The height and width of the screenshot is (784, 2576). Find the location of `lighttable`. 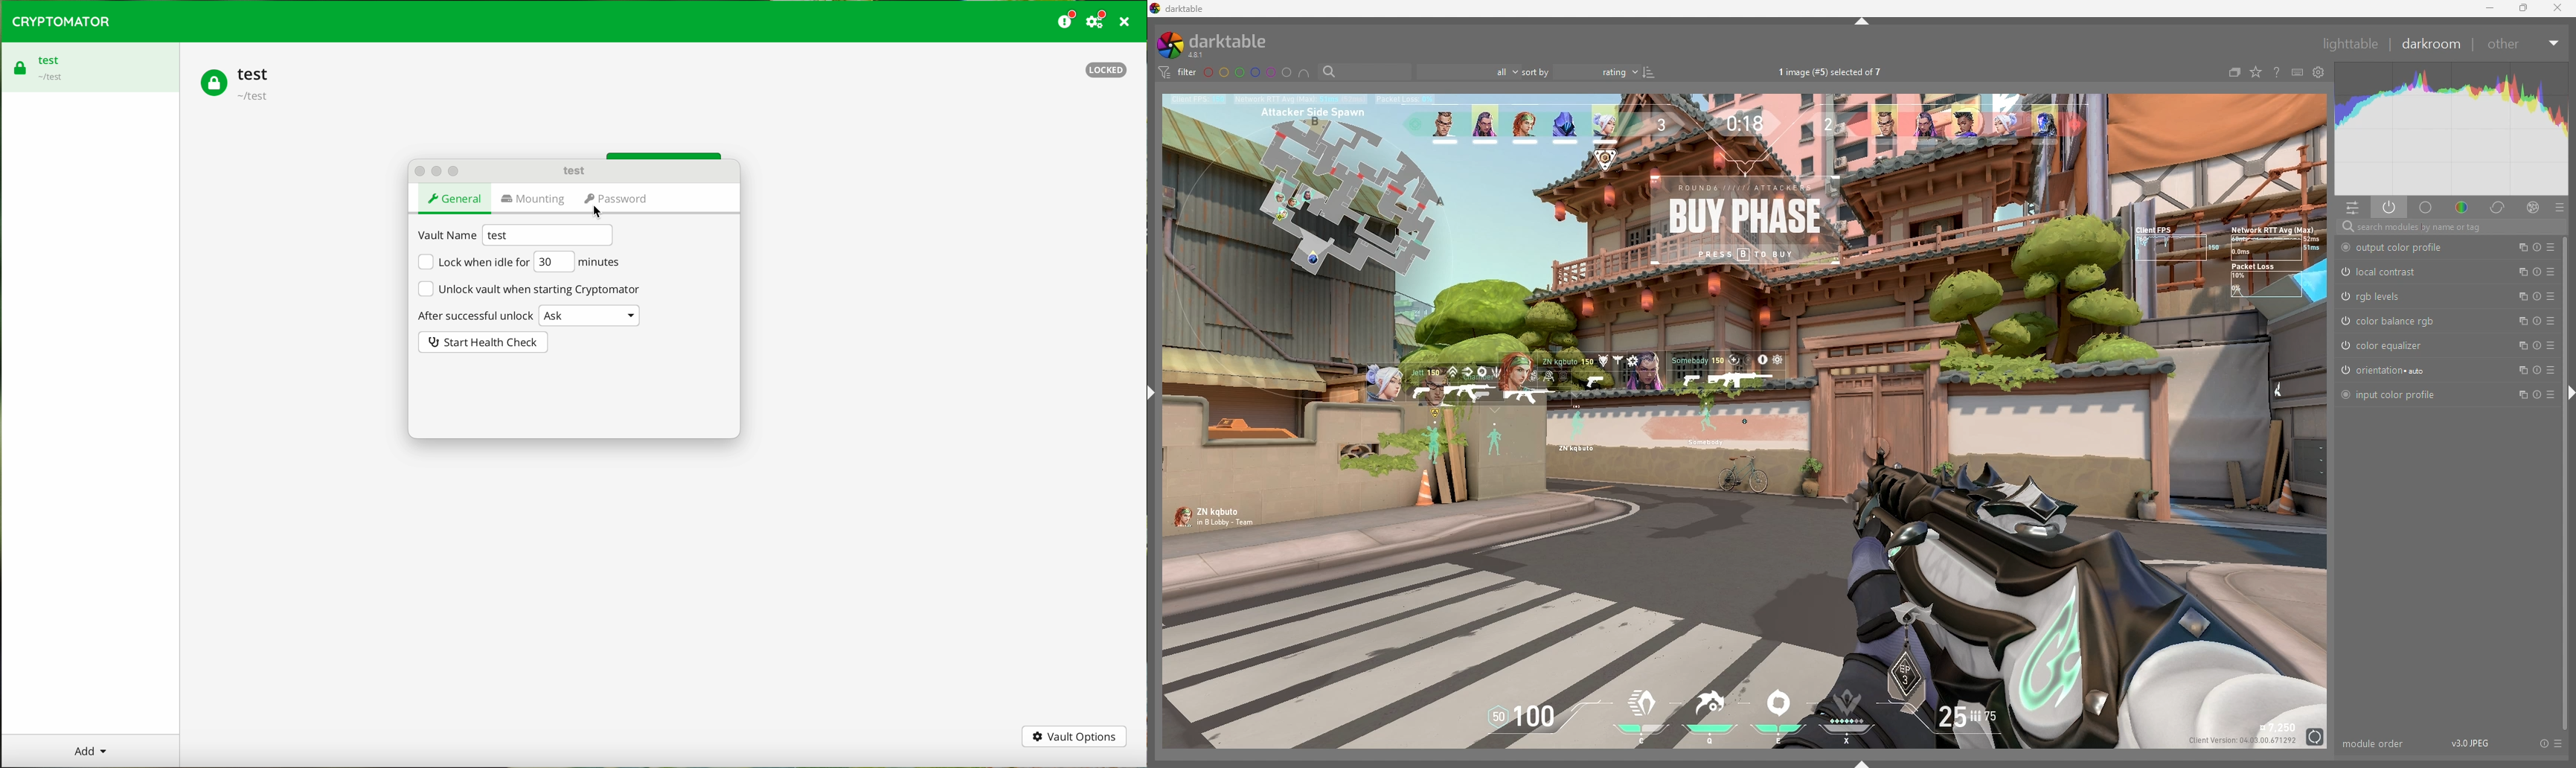

lighttable is located at coordinates (2352, 43).